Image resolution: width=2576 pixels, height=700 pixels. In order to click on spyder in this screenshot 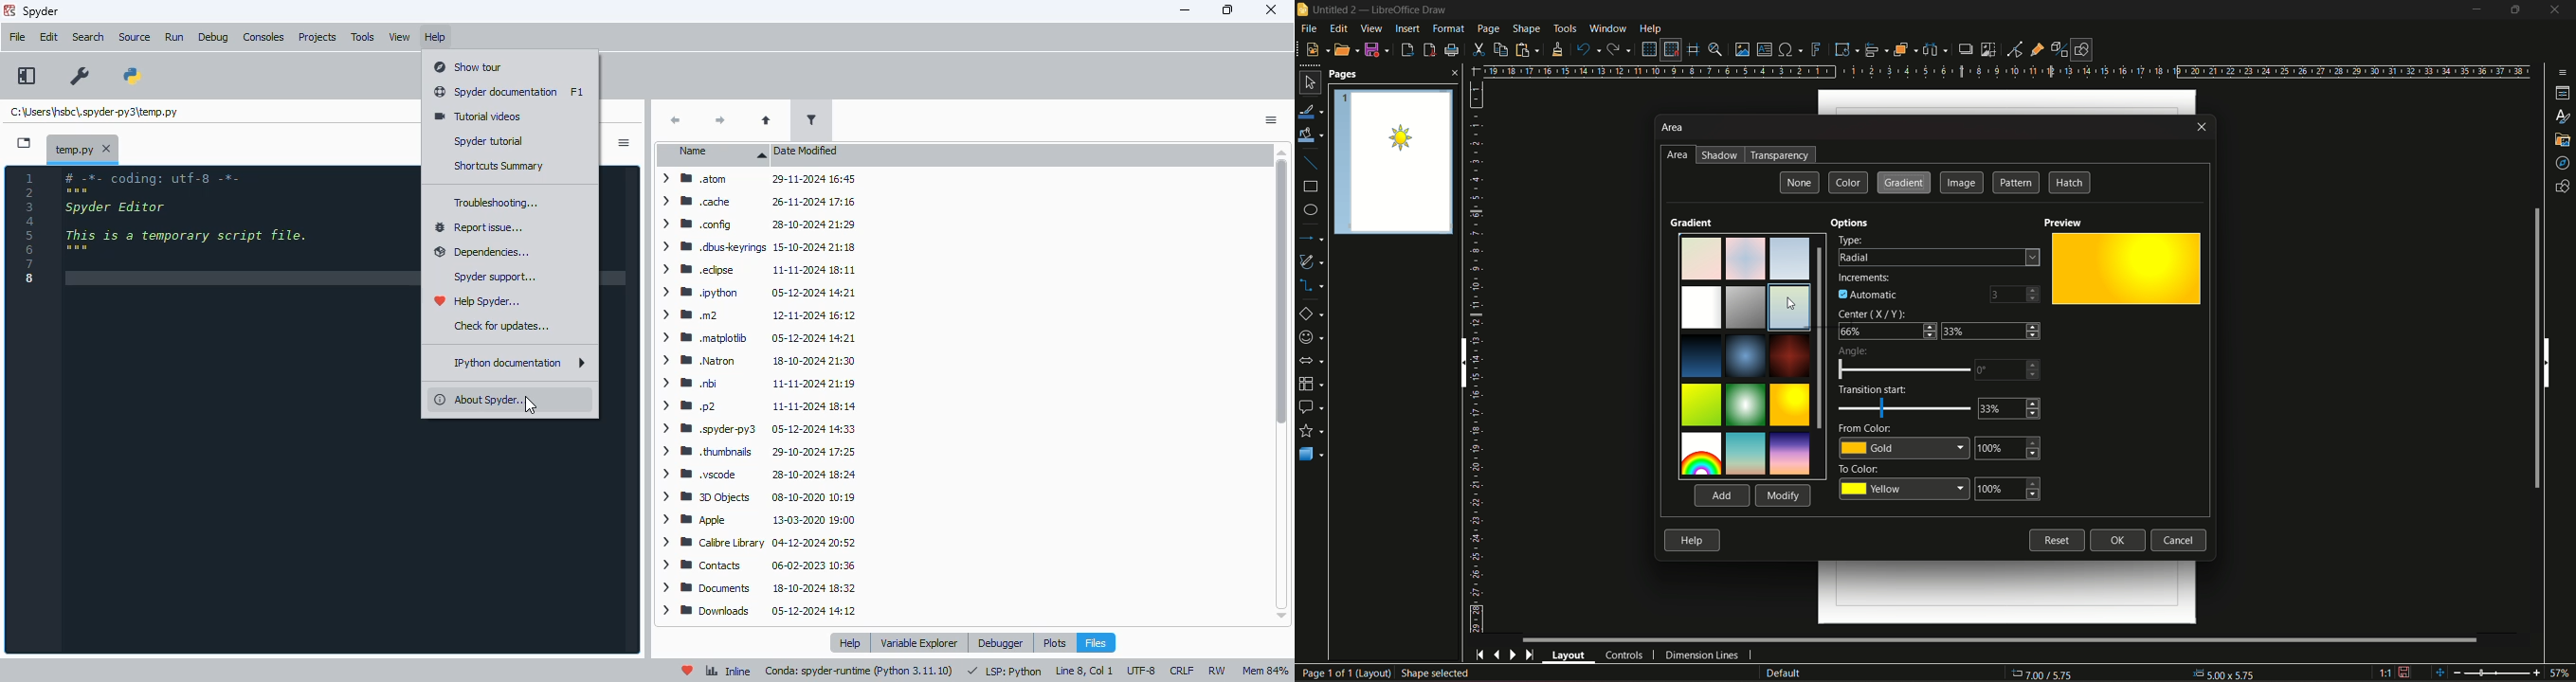, I will do `click(41, 11)`.